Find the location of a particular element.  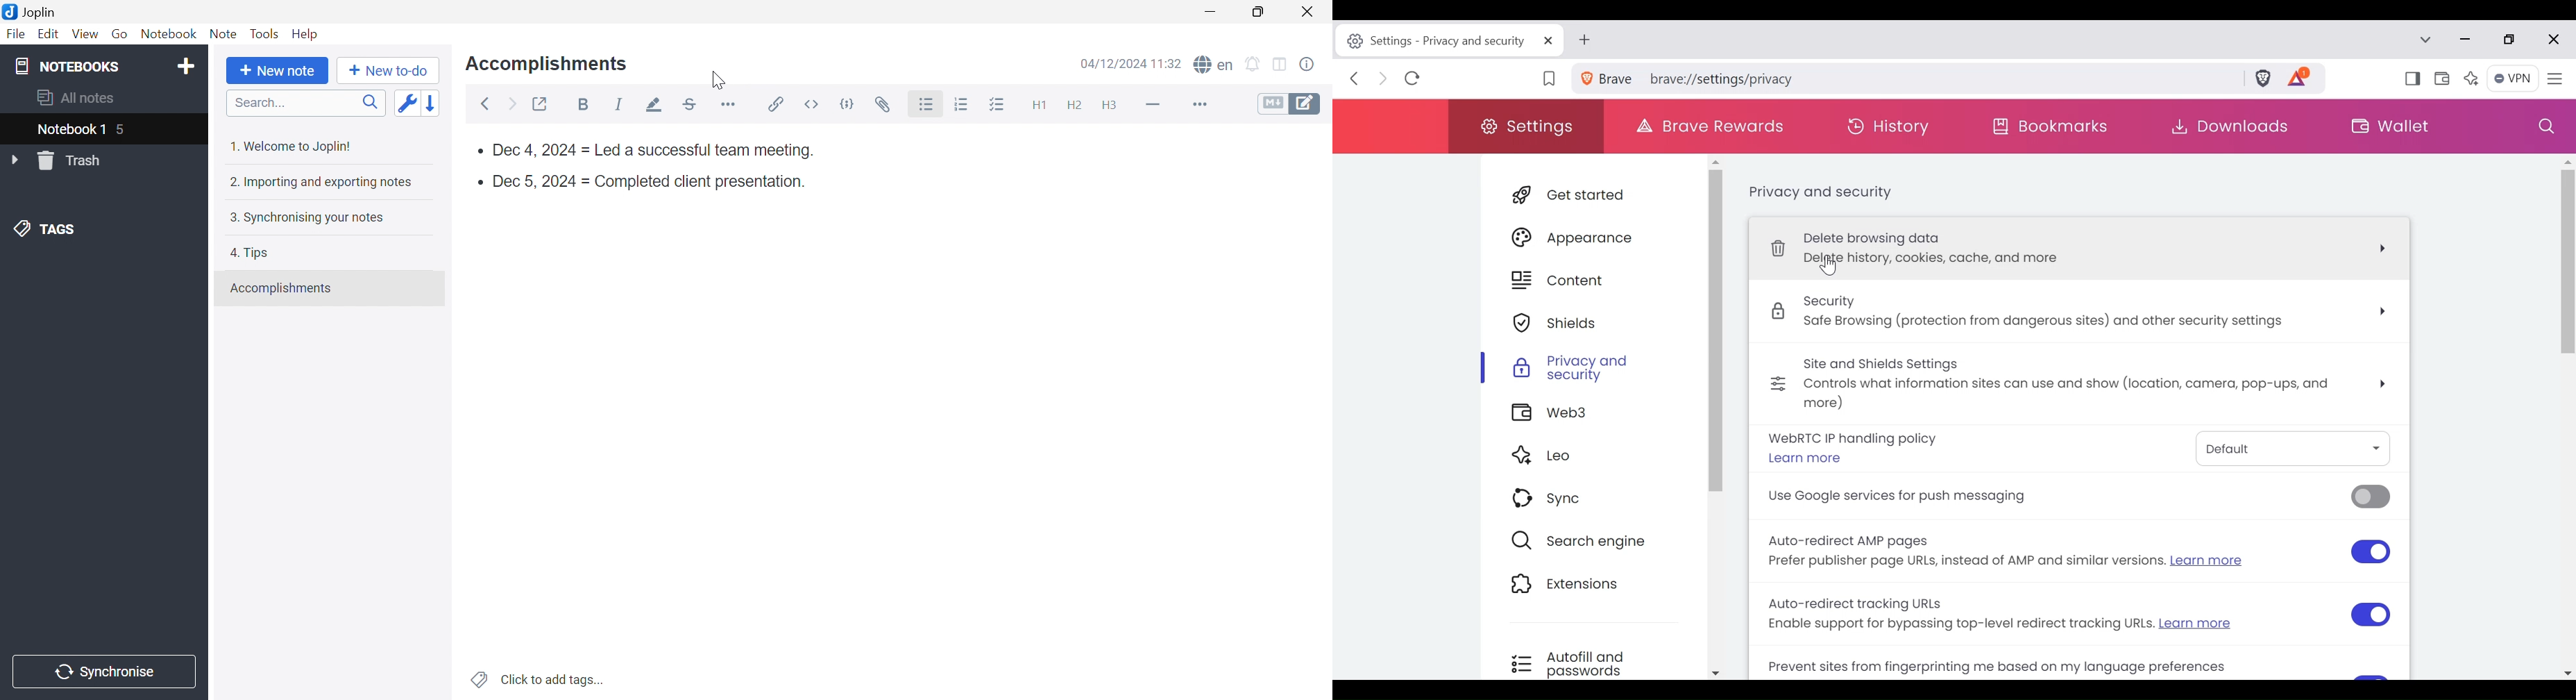

All notes is located at coordinates (74, 99).